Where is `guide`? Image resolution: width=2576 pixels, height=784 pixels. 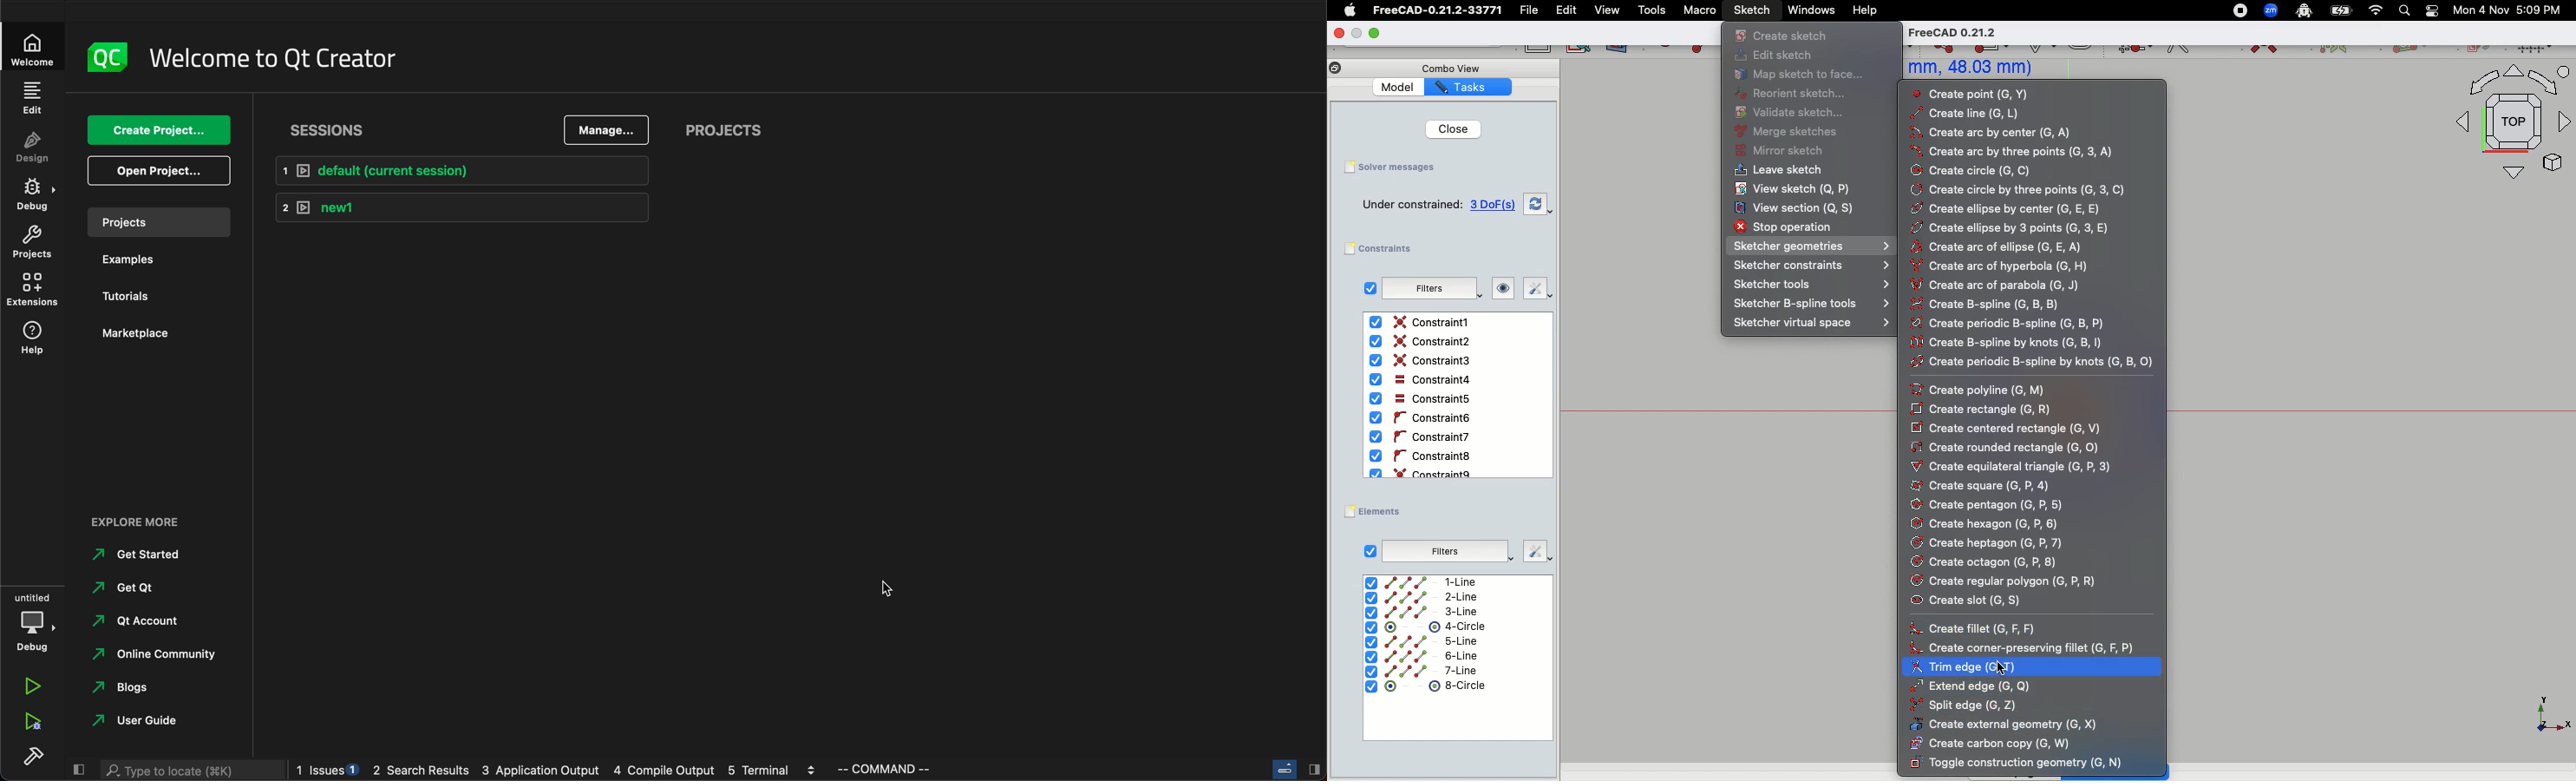
guide is located at coordinates (135, 720).